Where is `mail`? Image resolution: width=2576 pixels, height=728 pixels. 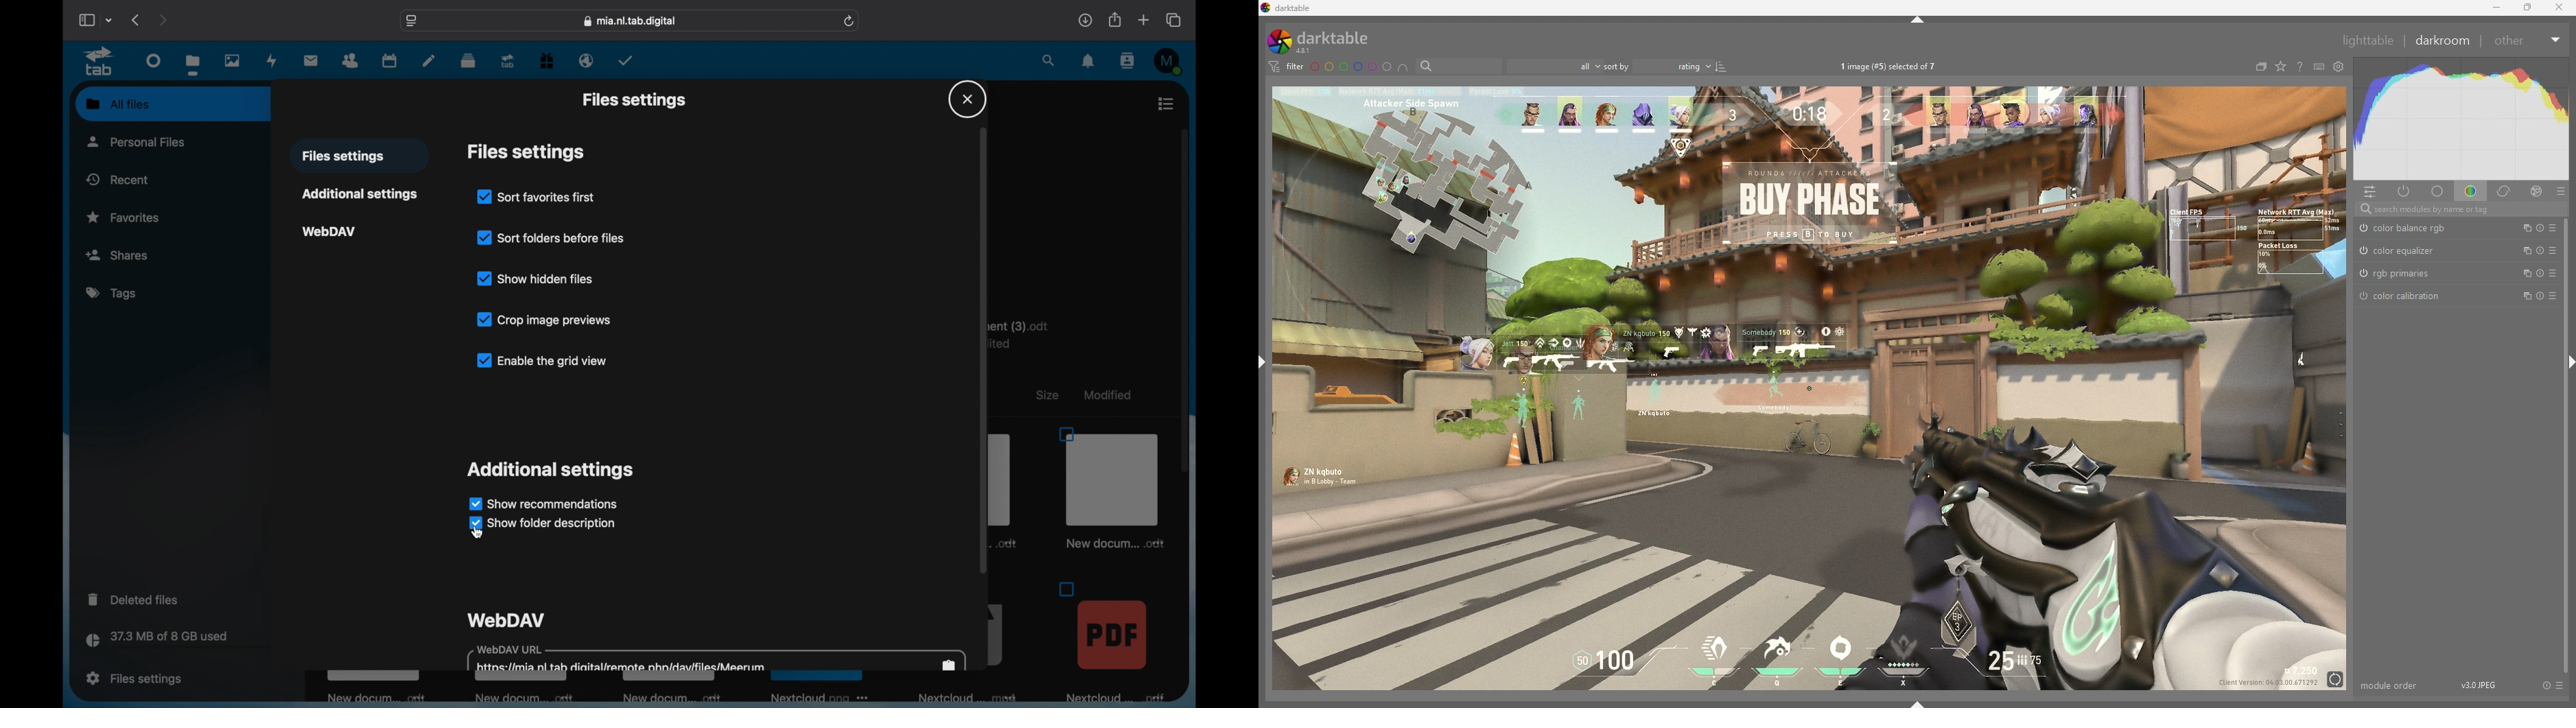 mail is located at coordinates (311, 60).